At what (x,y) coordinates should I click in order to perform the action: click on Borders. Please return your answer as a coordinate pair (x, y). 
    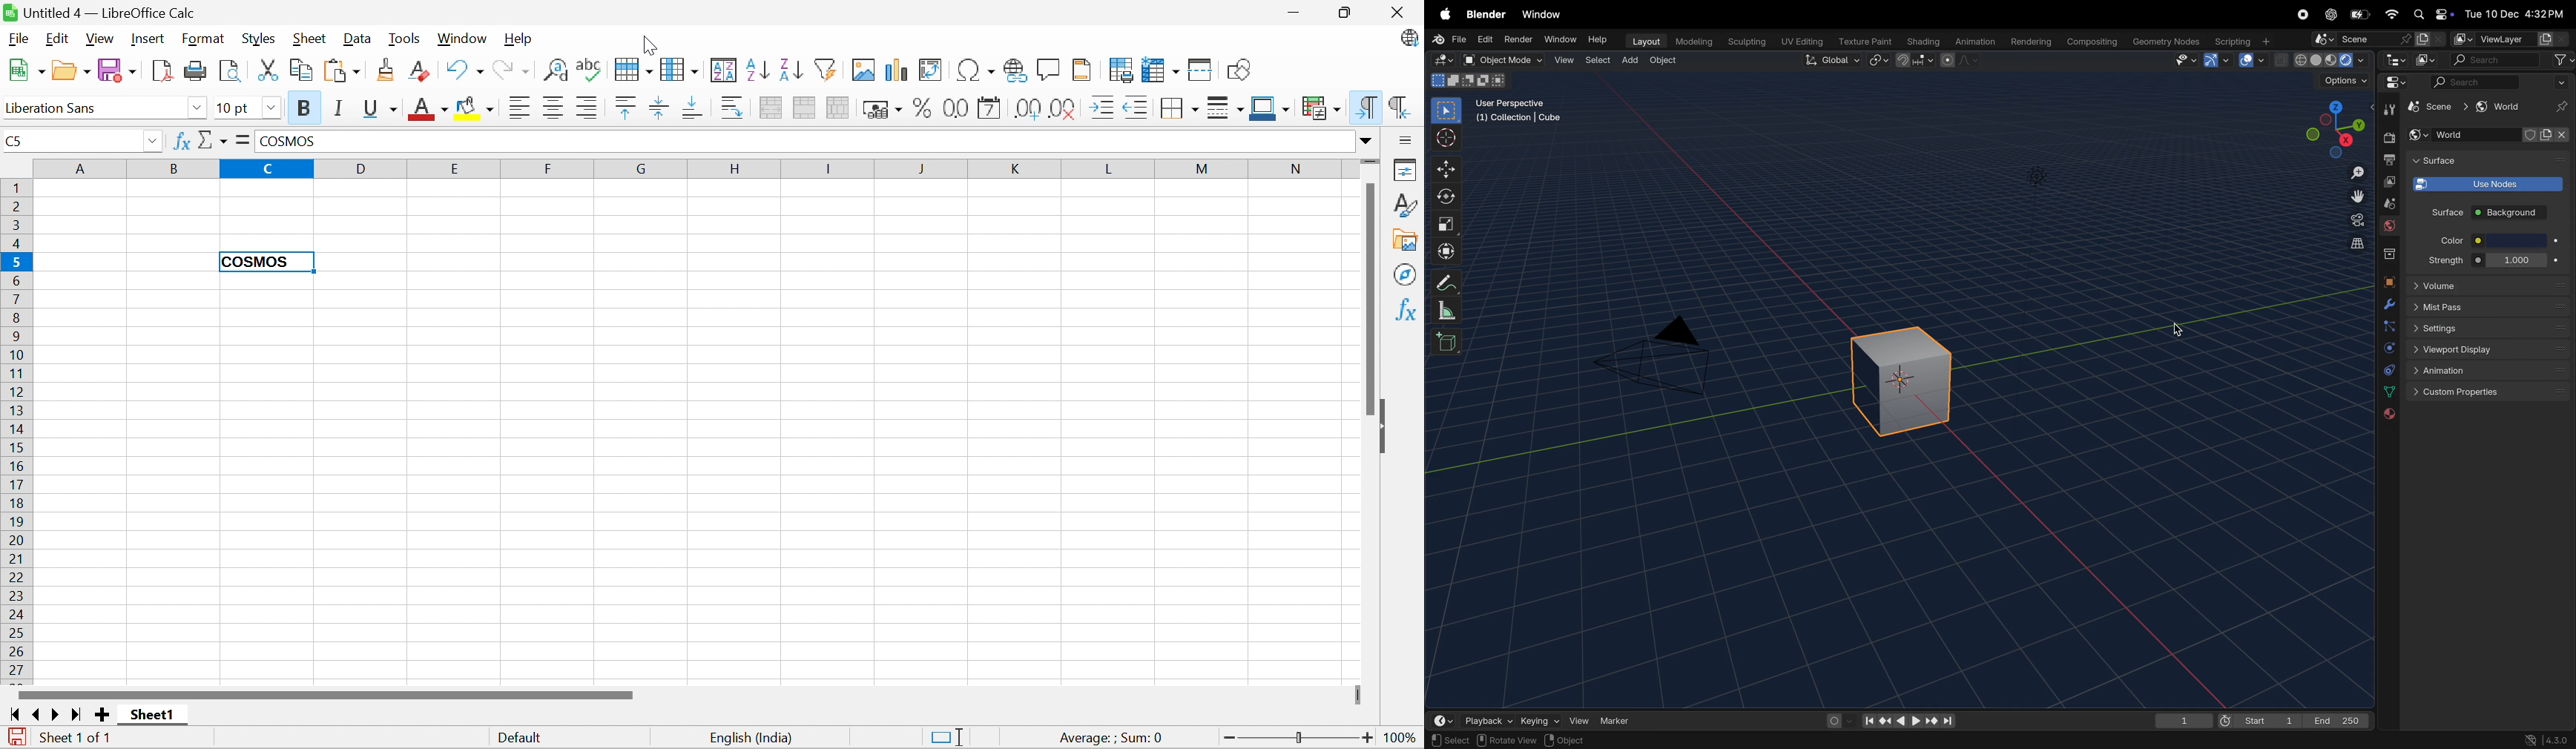
    Looking at the image, I should click on (1178, 110).